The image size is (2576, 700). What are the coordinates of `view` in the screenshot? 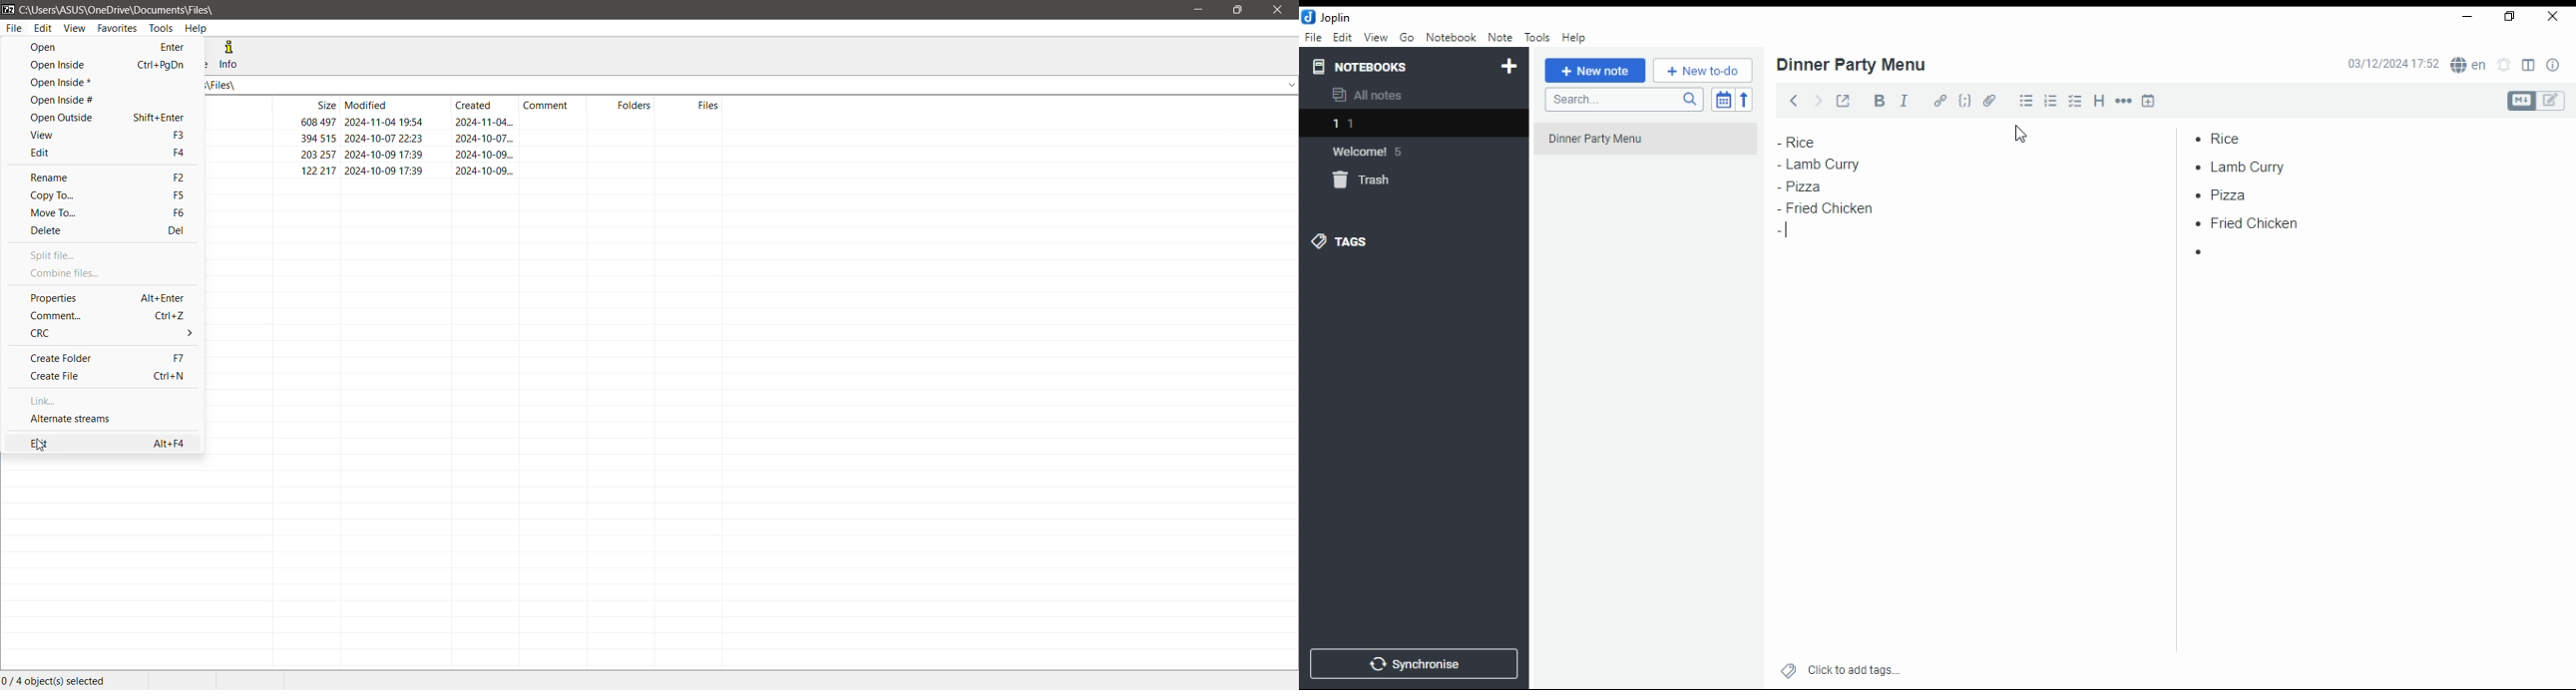 It's located at (1375, 38).